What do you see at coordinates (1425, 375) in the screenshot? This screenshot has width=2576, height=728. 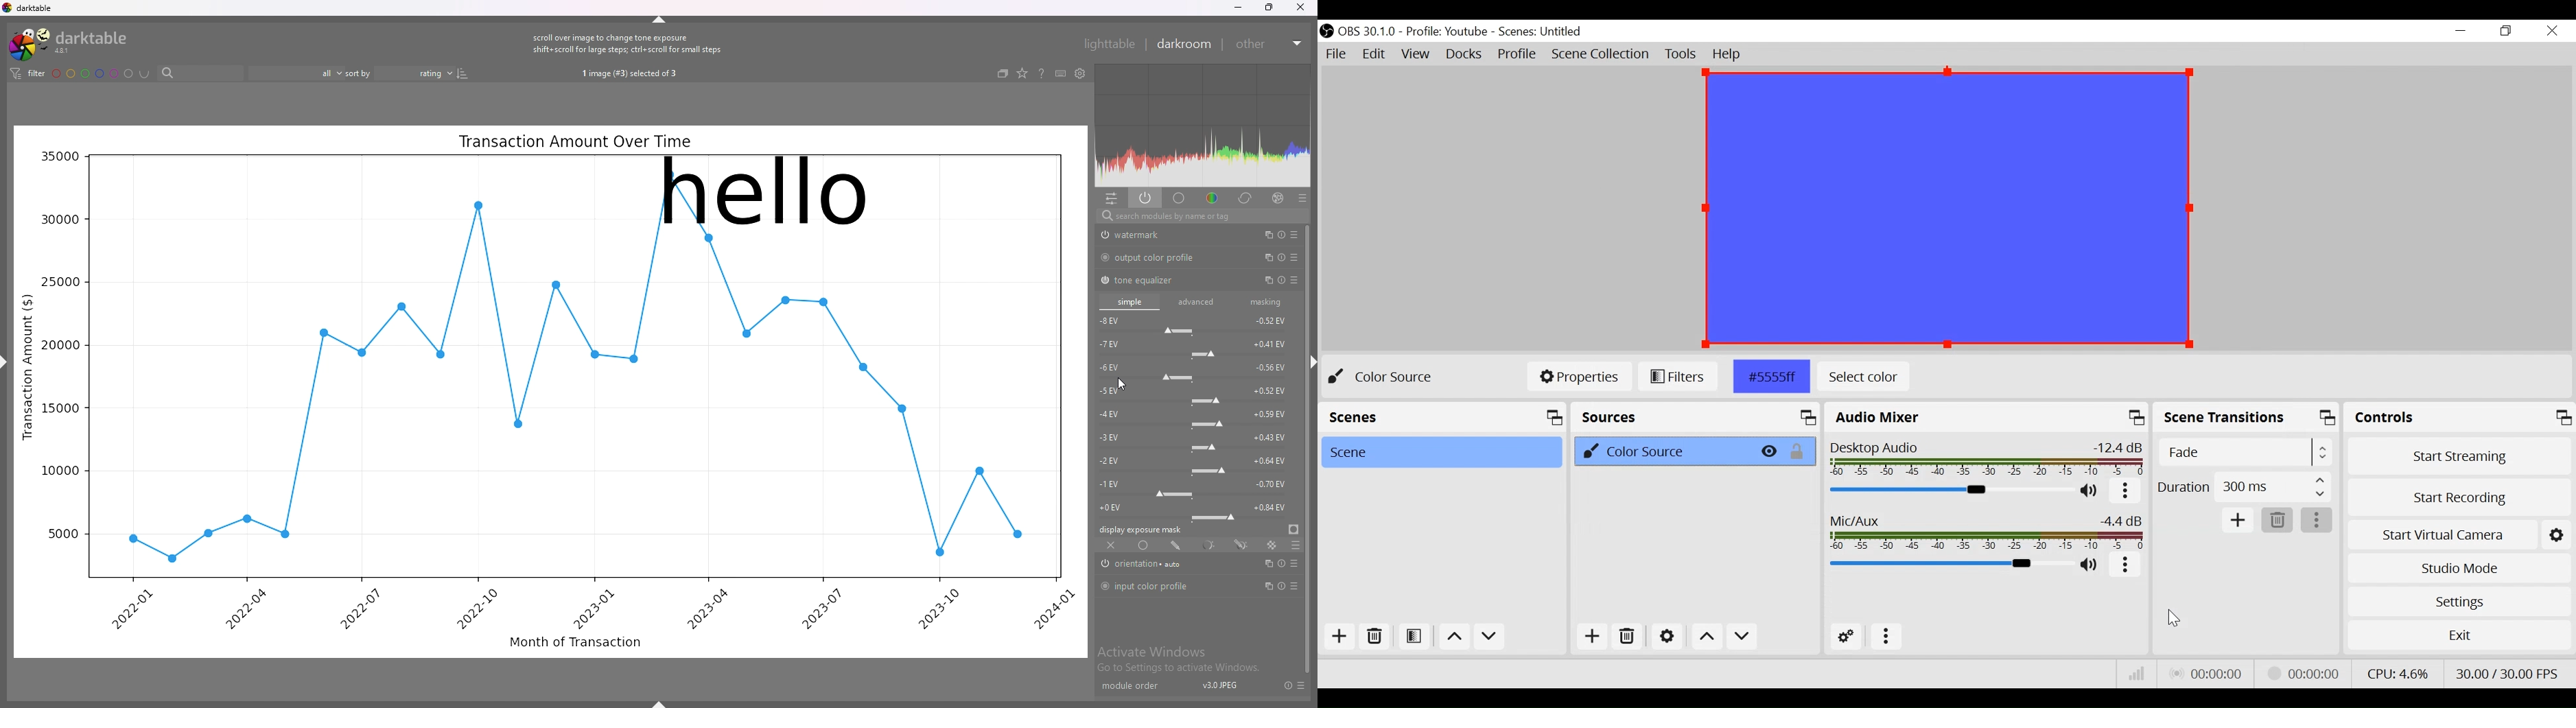 I see `Color Source` at bounding box center [1425, 375].